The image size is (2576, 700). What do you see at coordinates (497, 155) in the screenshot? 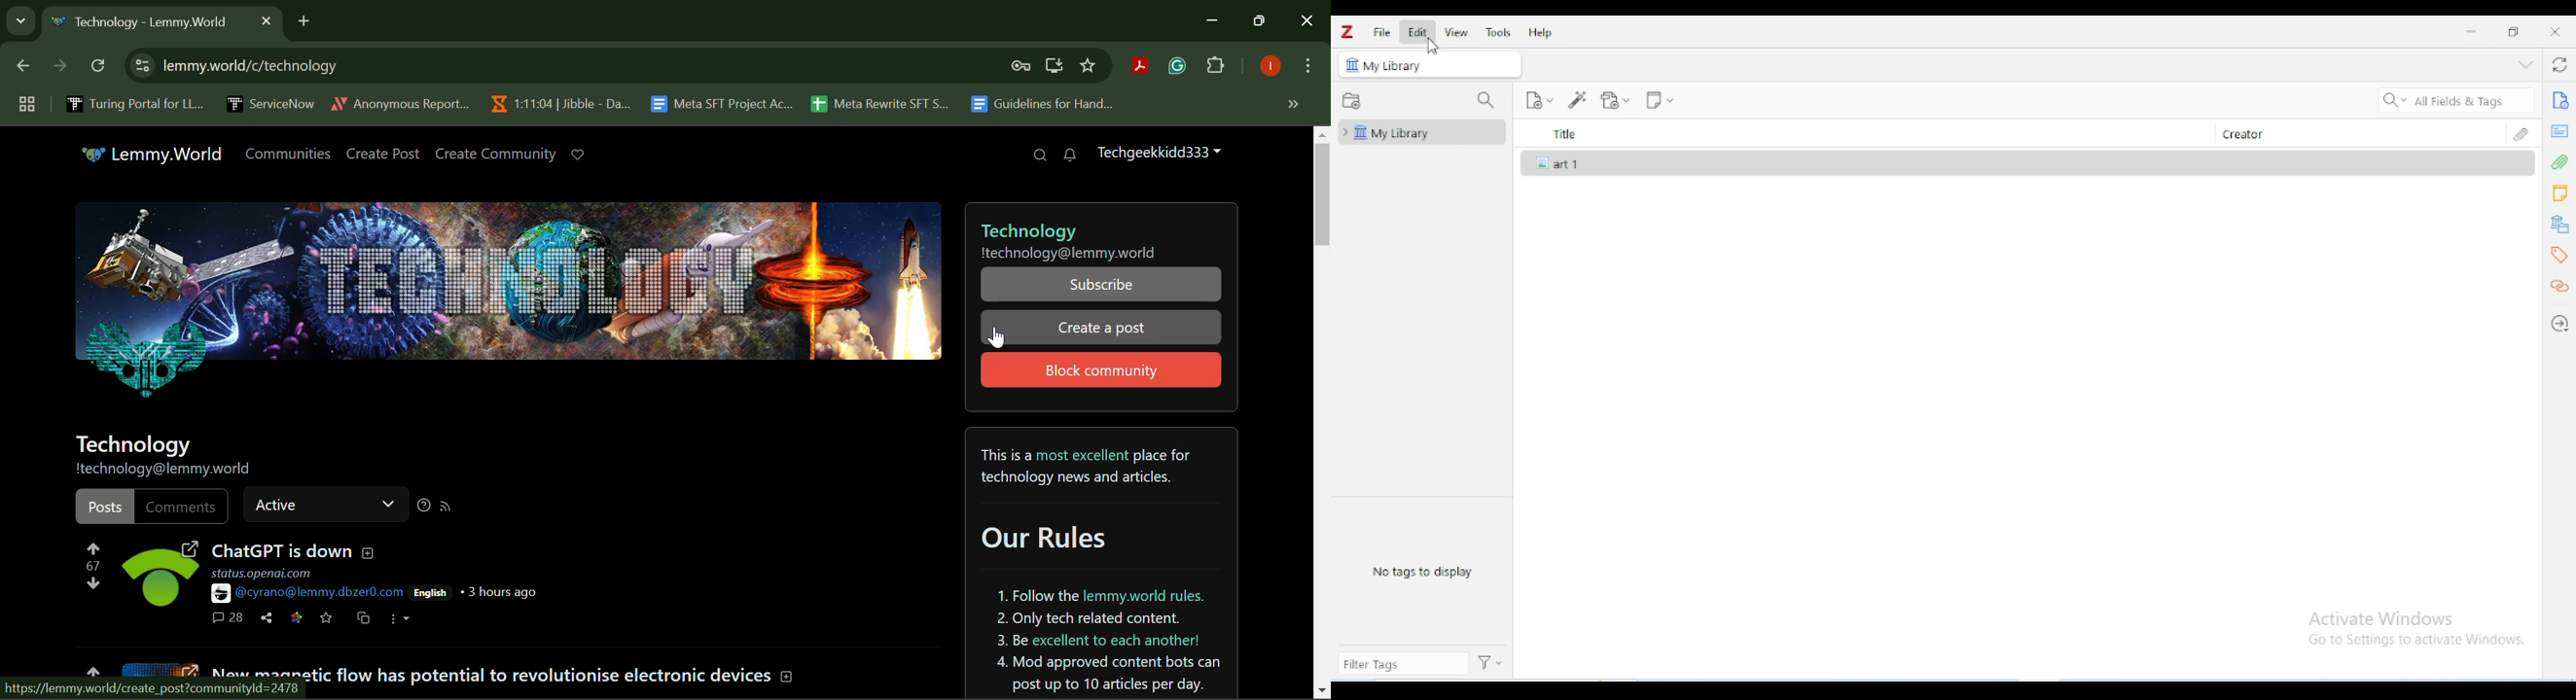
I see `Create Community` at bounding box center [497, 155].